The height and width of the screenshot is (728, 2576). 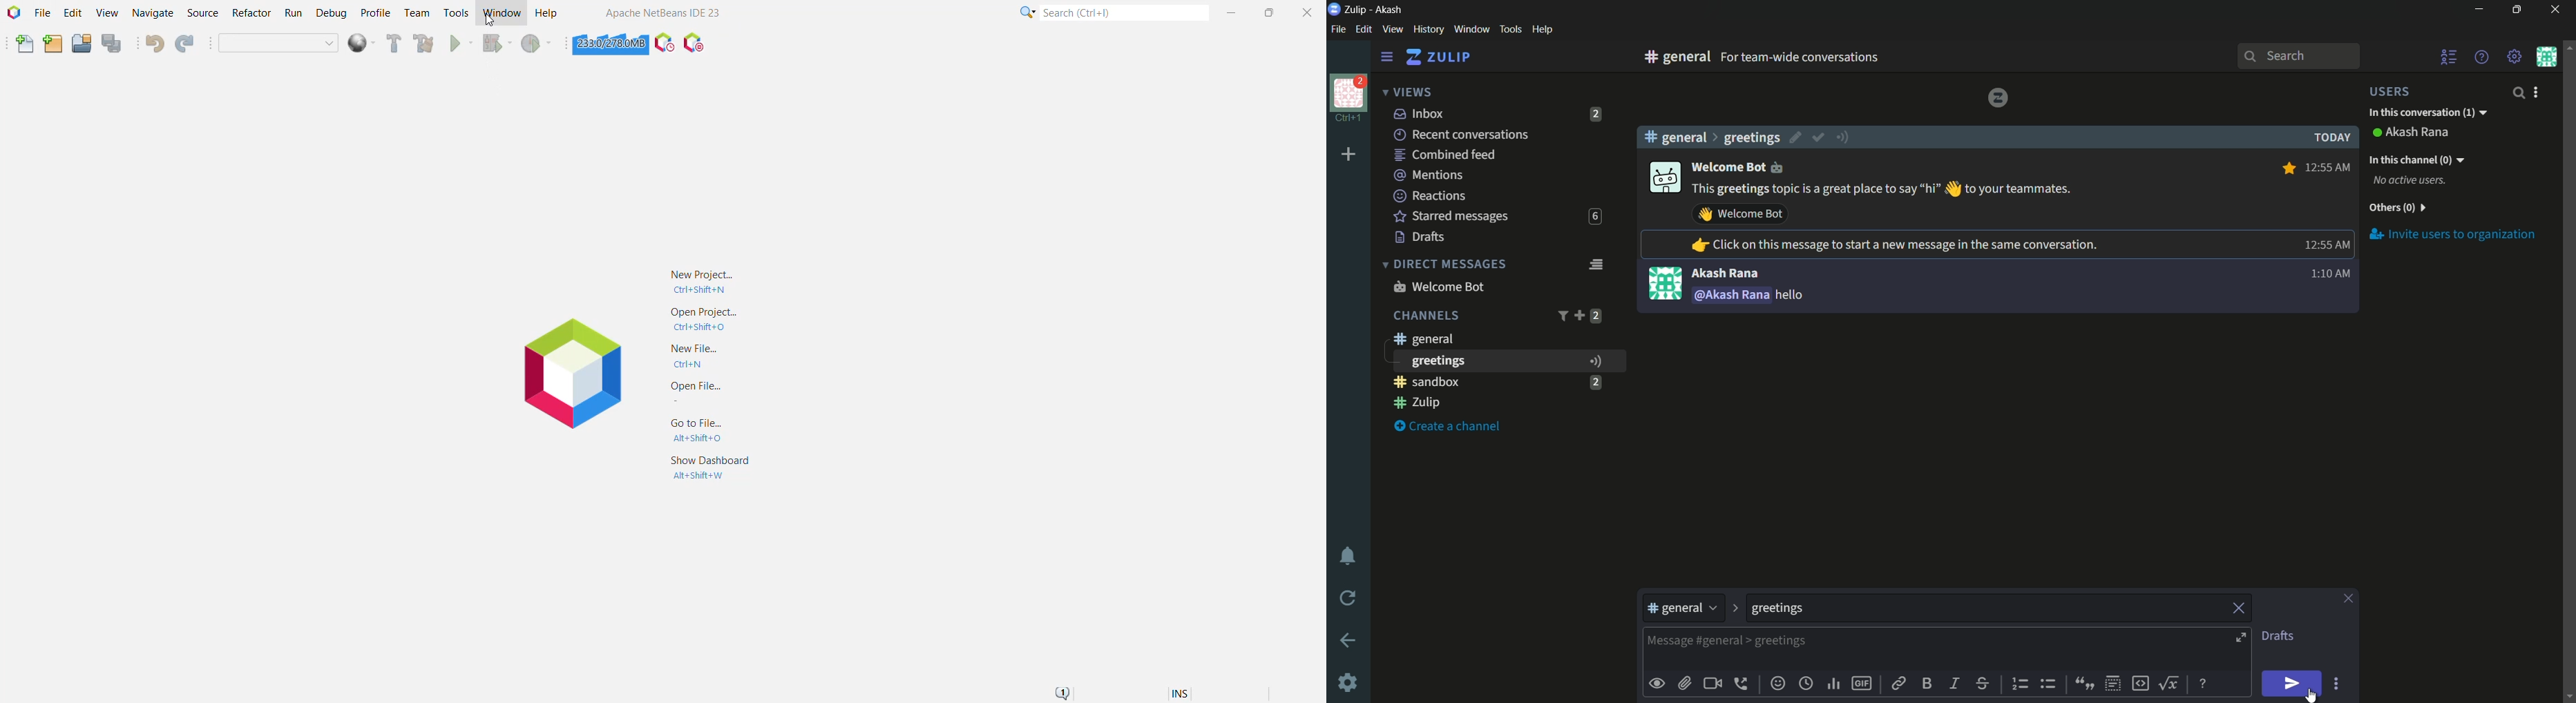 What do you see at coordinates (2547, 57) in the screenshot?
I see `personal menu` at bounding box center [2547, 57].